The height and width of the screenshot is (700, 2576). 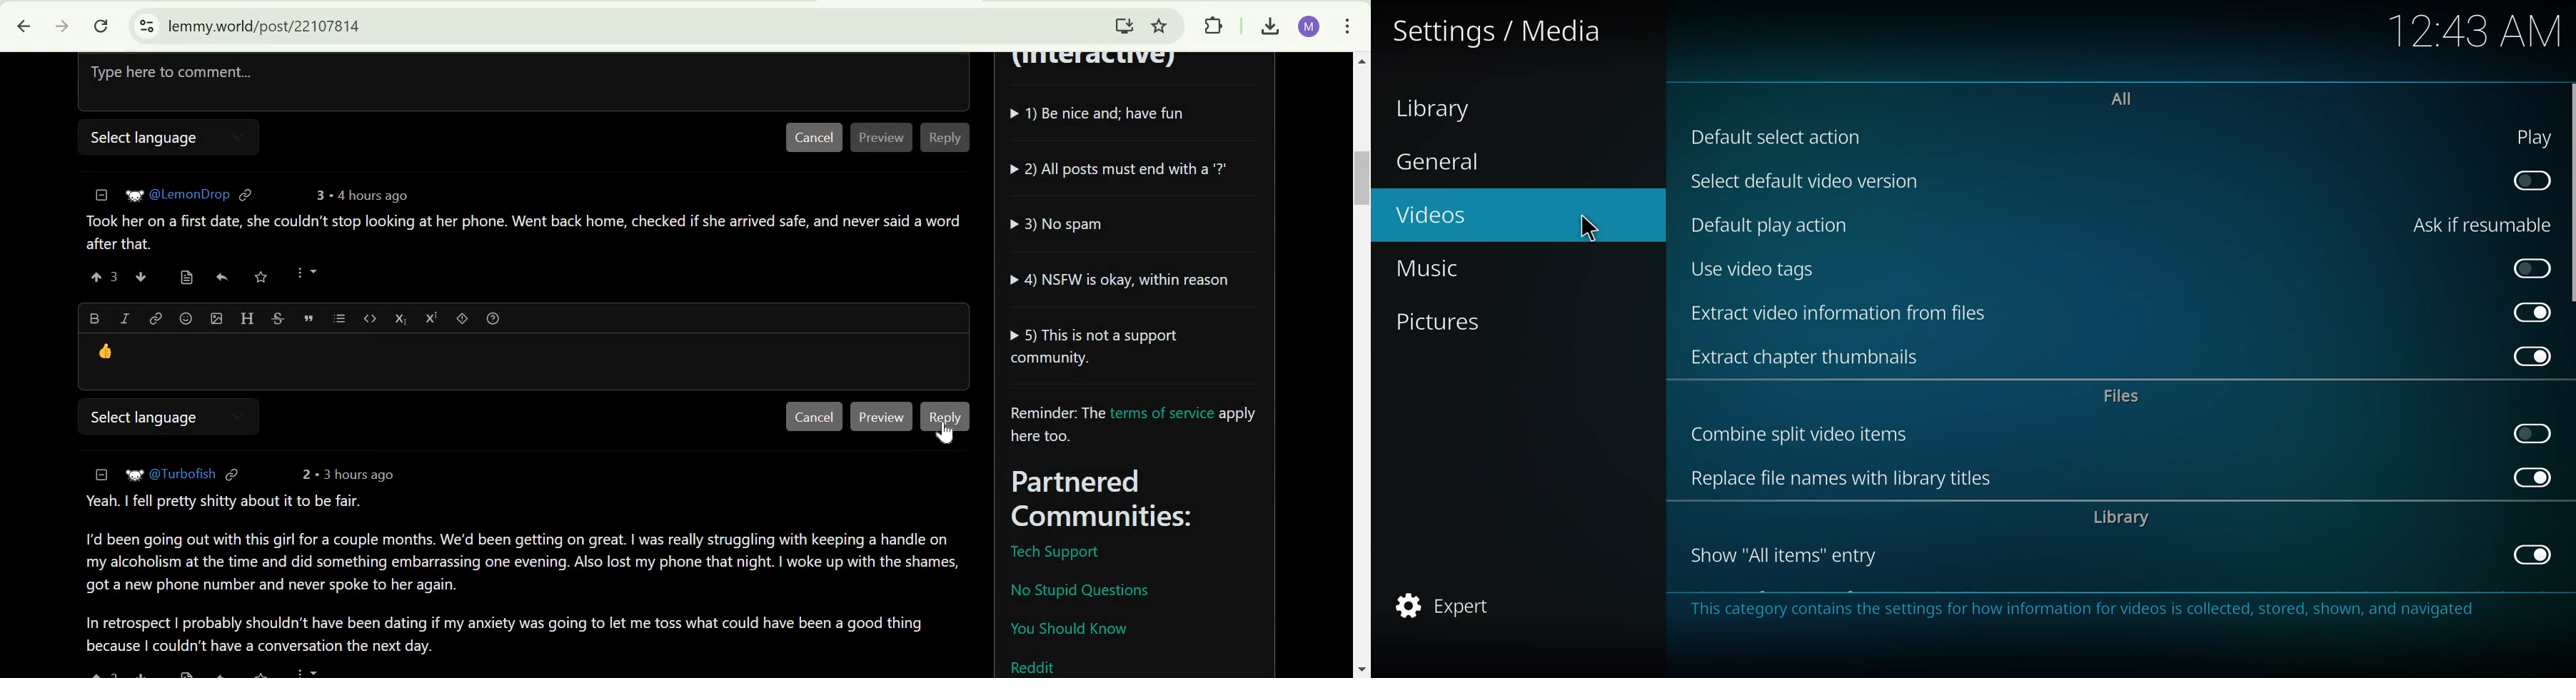 What do you see at coordinates (1843, 316) in the screenshot?
I see `extract video info from files` at bounding box center [1843, 316].